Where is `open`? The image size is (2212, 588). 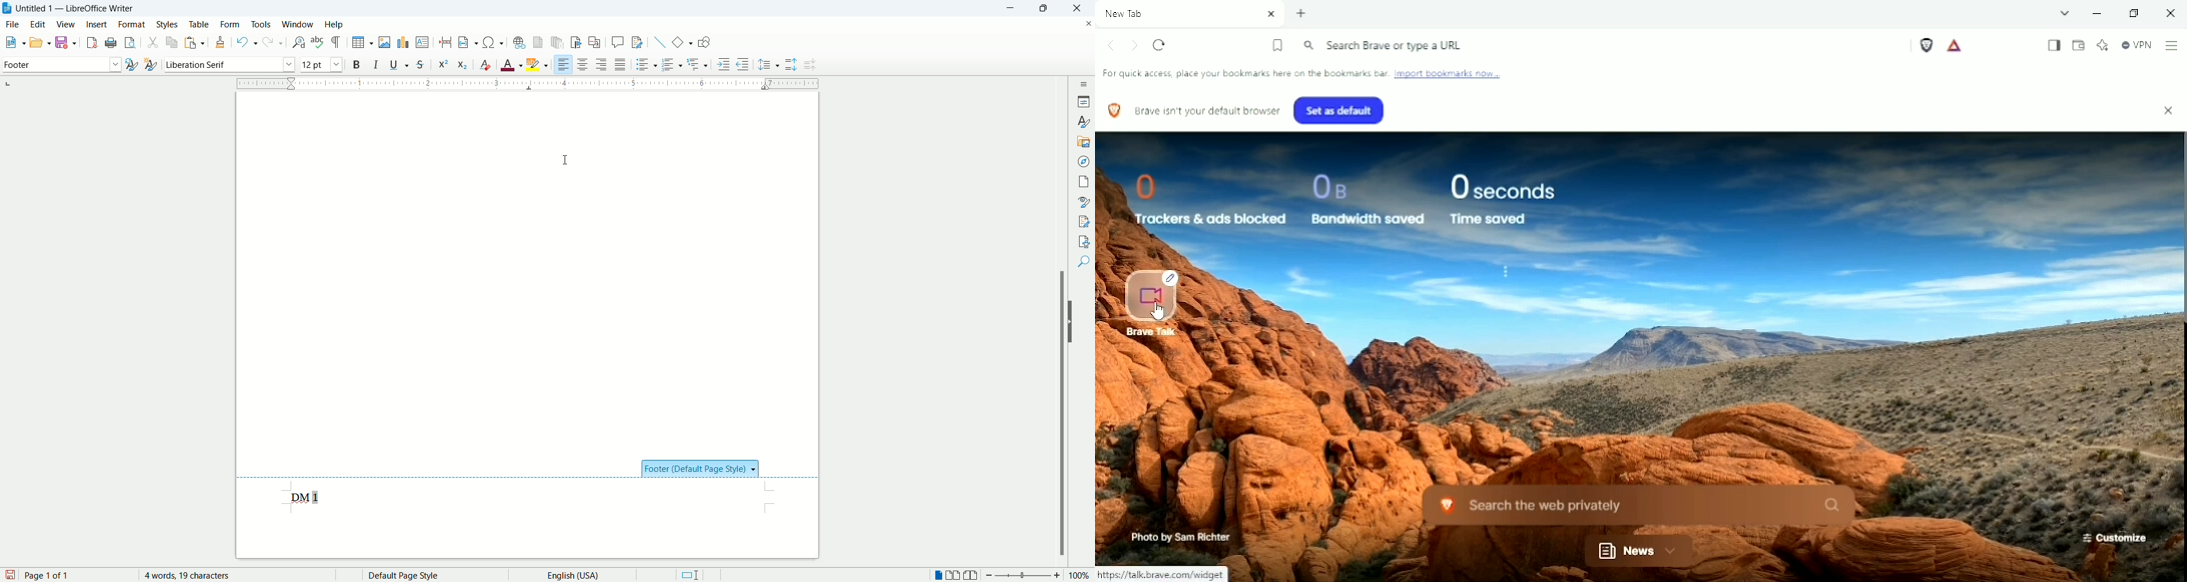 open is located at coordinates (13, 43).